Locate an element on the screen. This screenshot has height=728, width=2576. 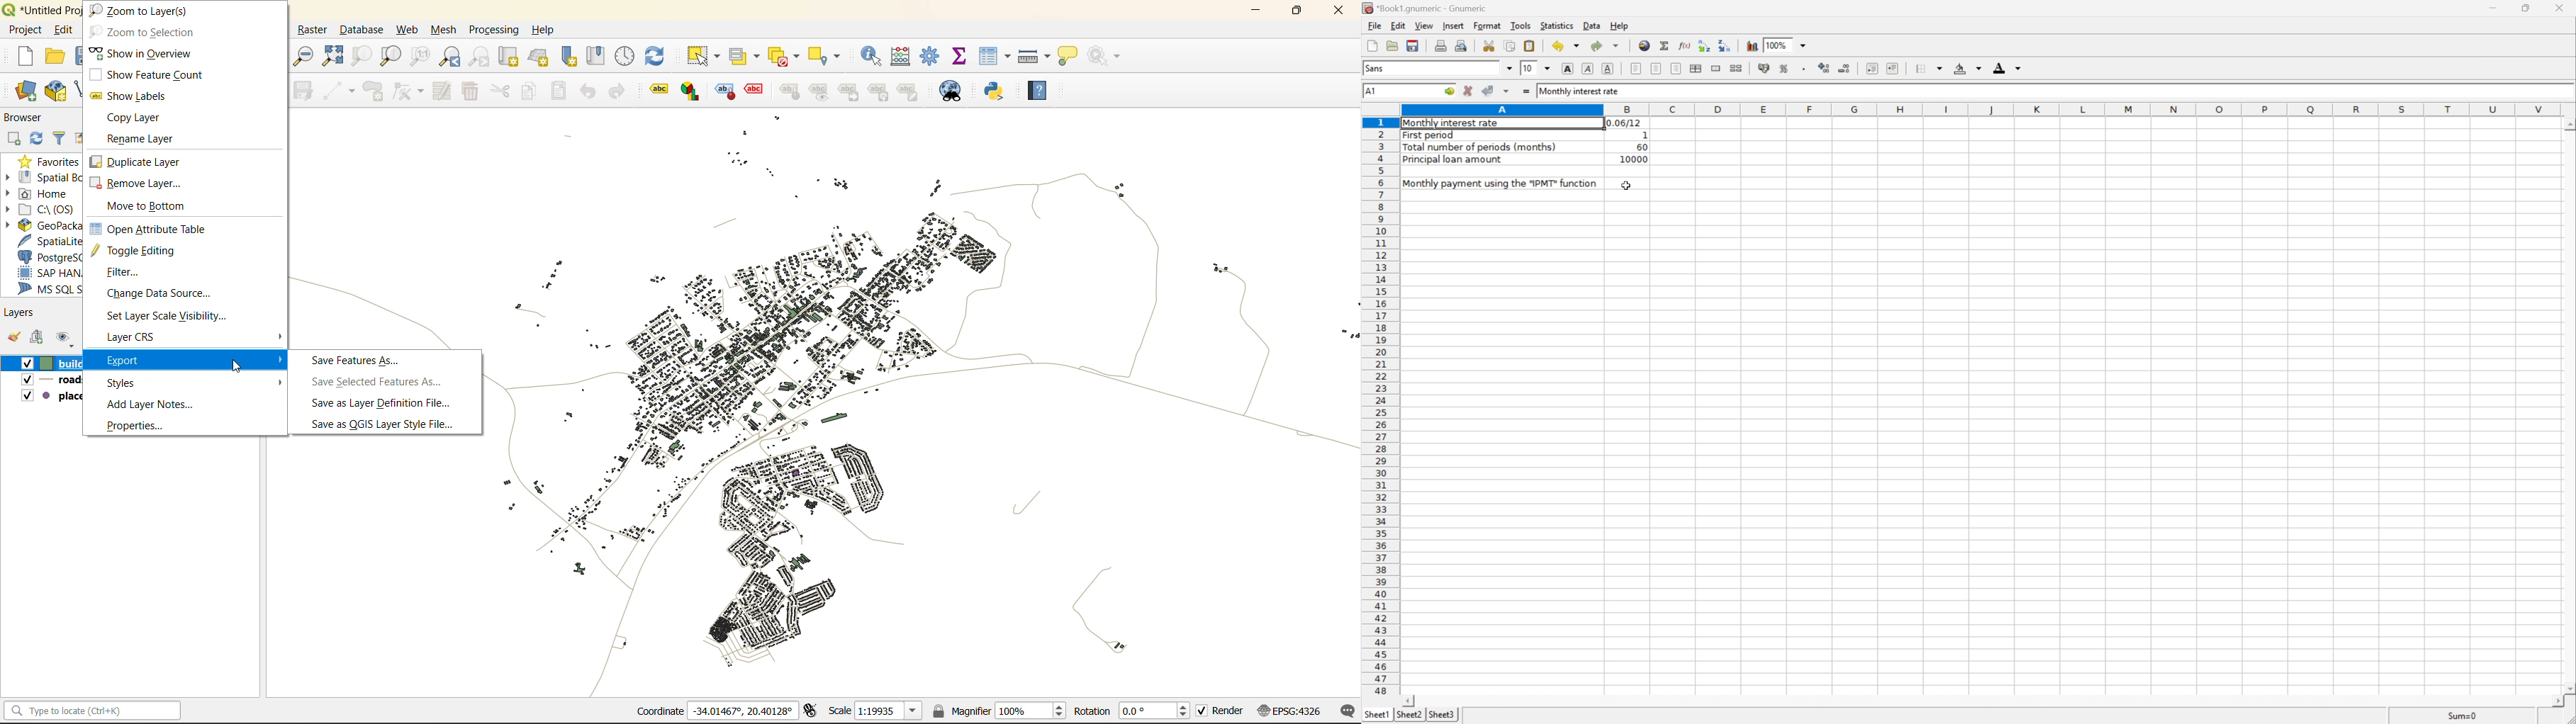
Accept changes is located at coordinates (1490, 92).